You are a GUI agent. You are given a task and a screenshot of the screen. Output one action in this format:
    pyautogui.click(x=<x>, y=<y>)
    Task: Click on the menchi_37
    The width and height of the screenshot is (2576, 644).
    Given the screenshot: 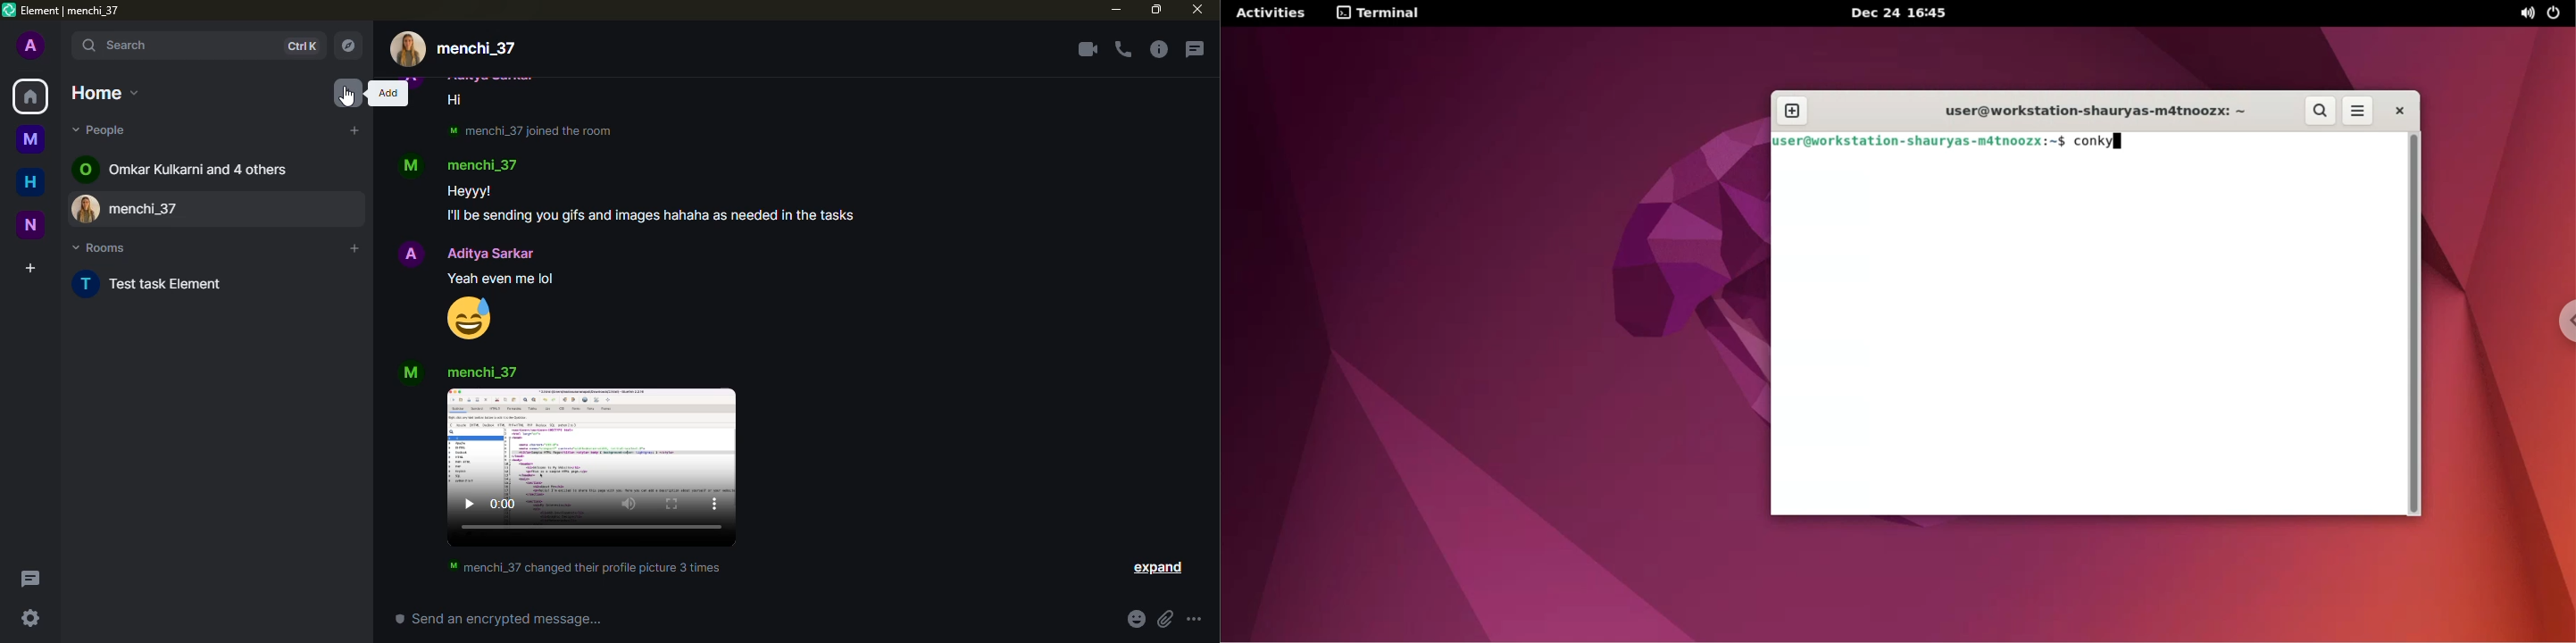 What is the action you would take?
    pyautogui.click(x=476, y=49)
    